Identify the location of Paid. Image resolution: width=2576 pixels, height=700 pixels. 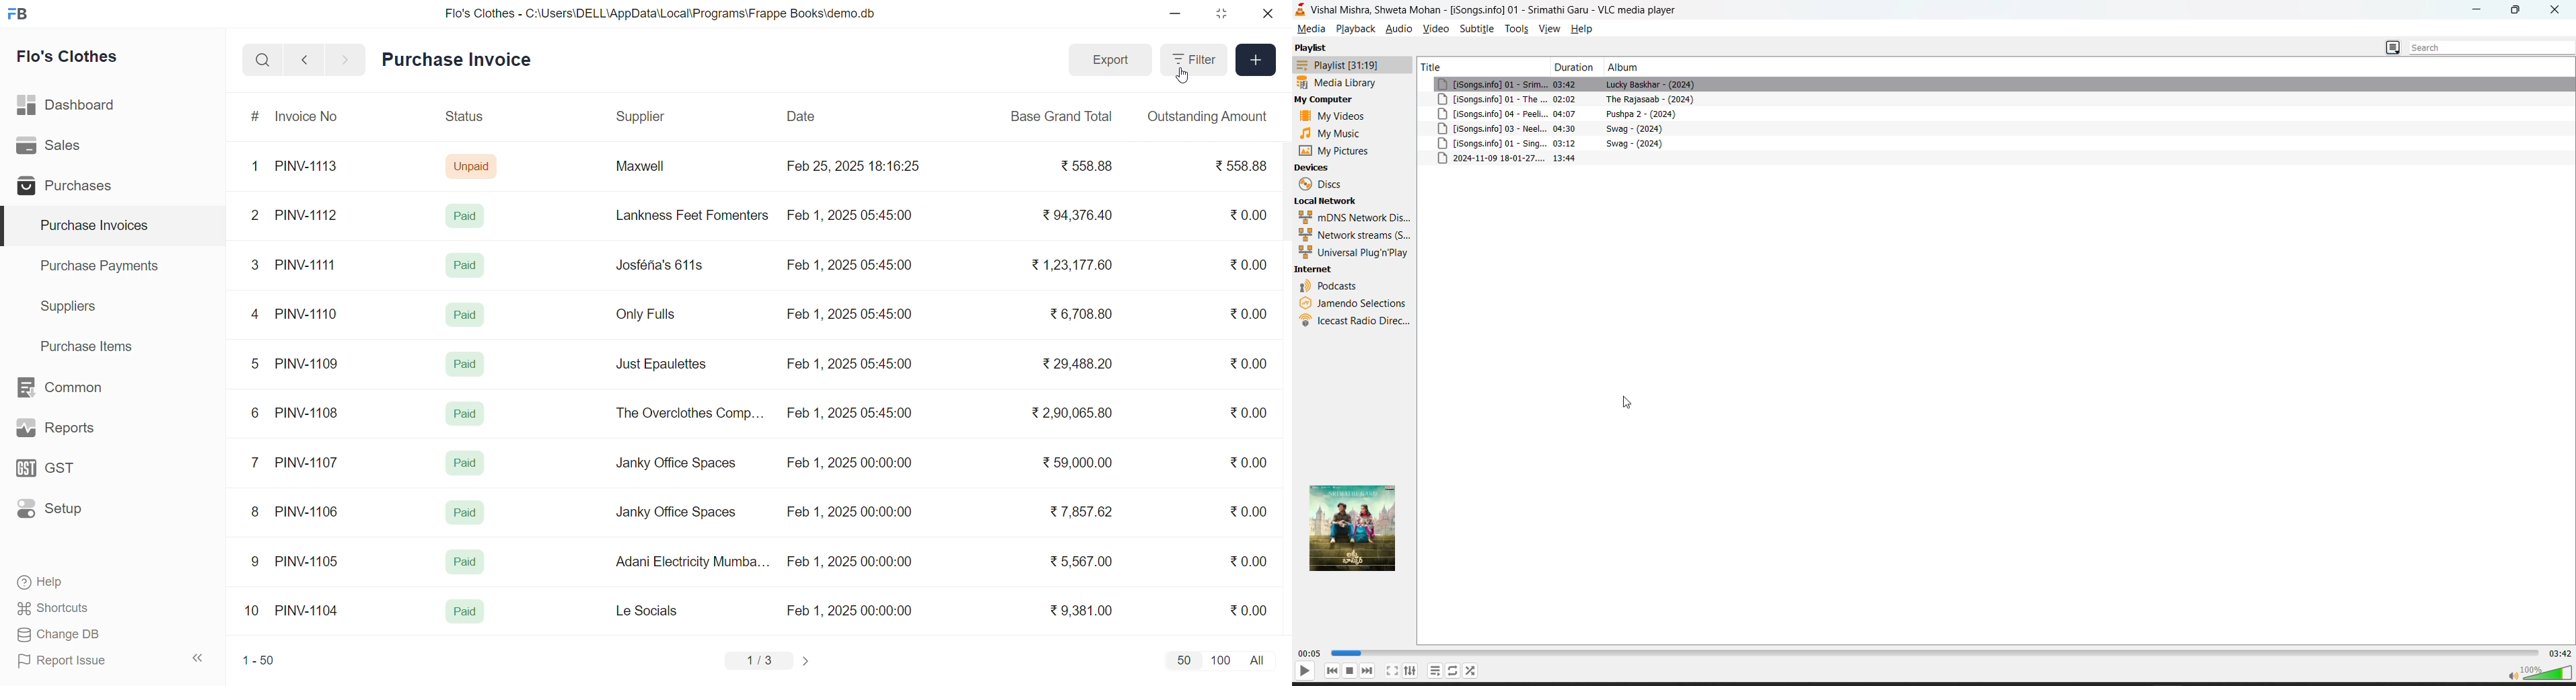
(465, 612).